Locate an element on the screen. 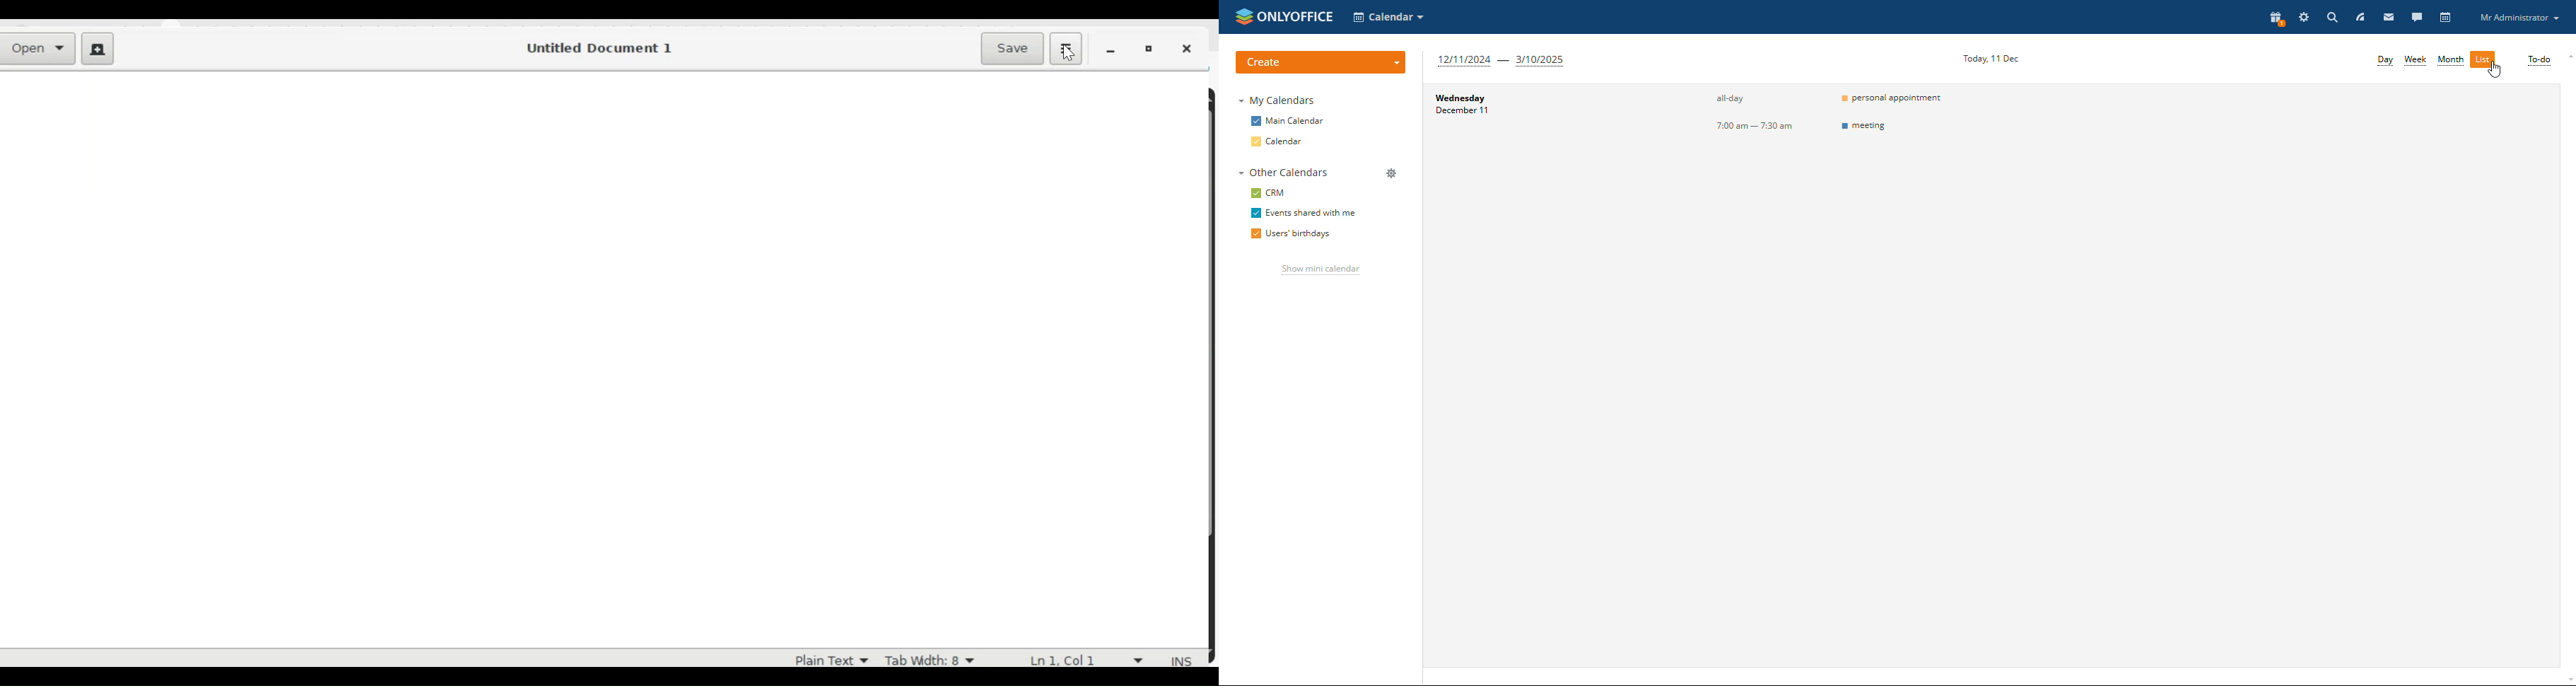  create is located at coordinates (1320, 62).